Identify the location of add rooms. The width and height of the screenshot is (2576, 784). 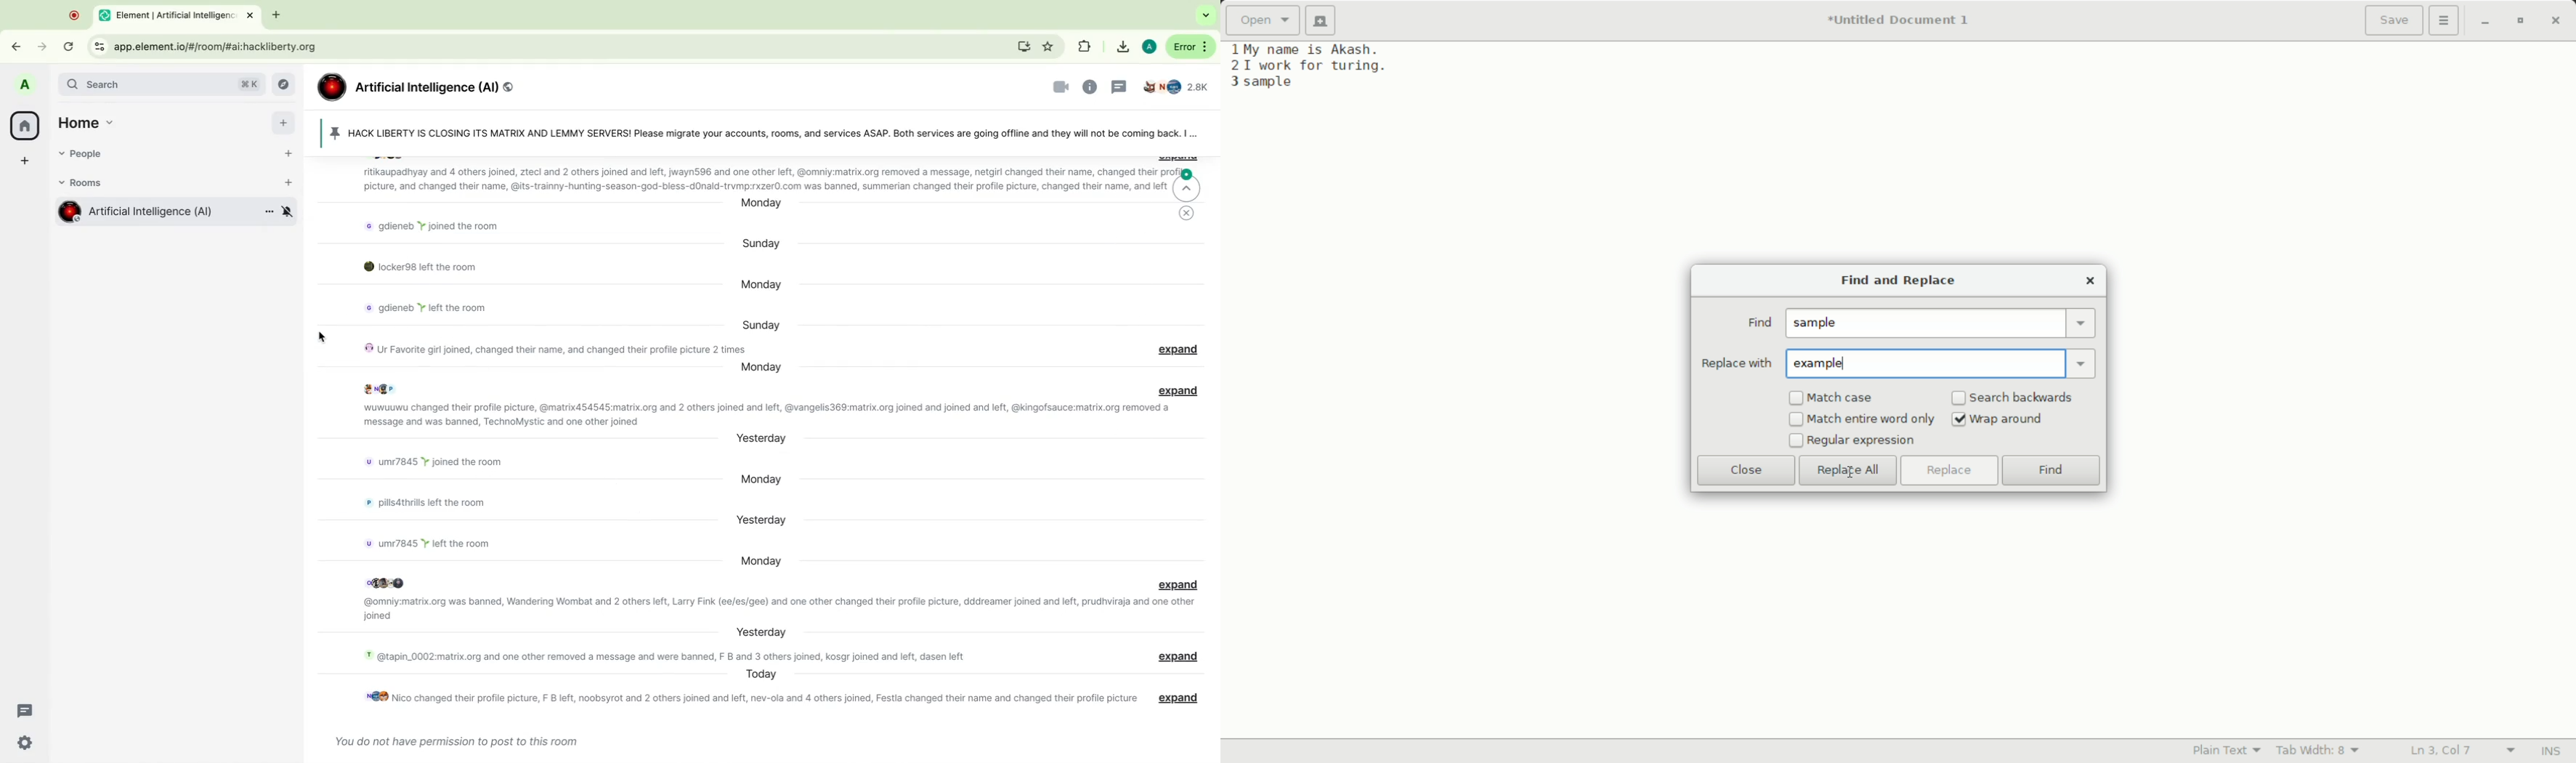
(287, 185).